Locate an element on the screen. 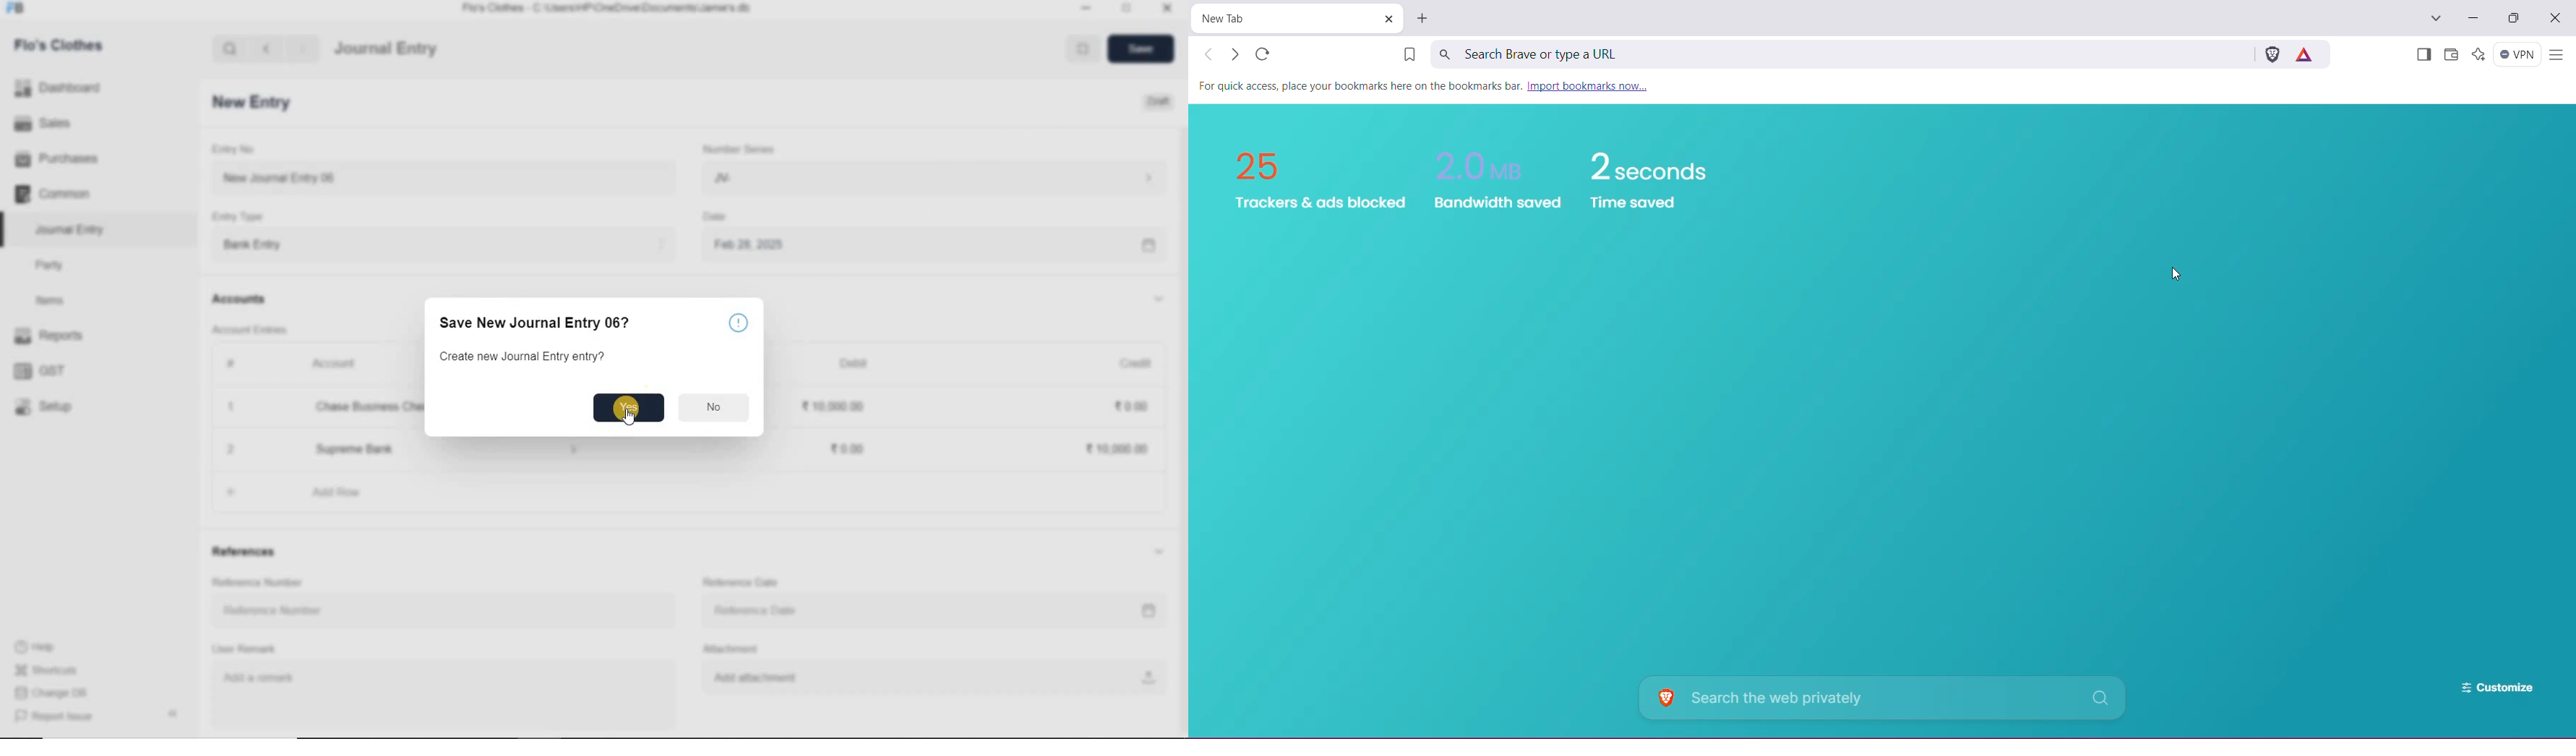 The width and height of the screenshot is (2576, 756). more info is located at coordinates (739, 323).